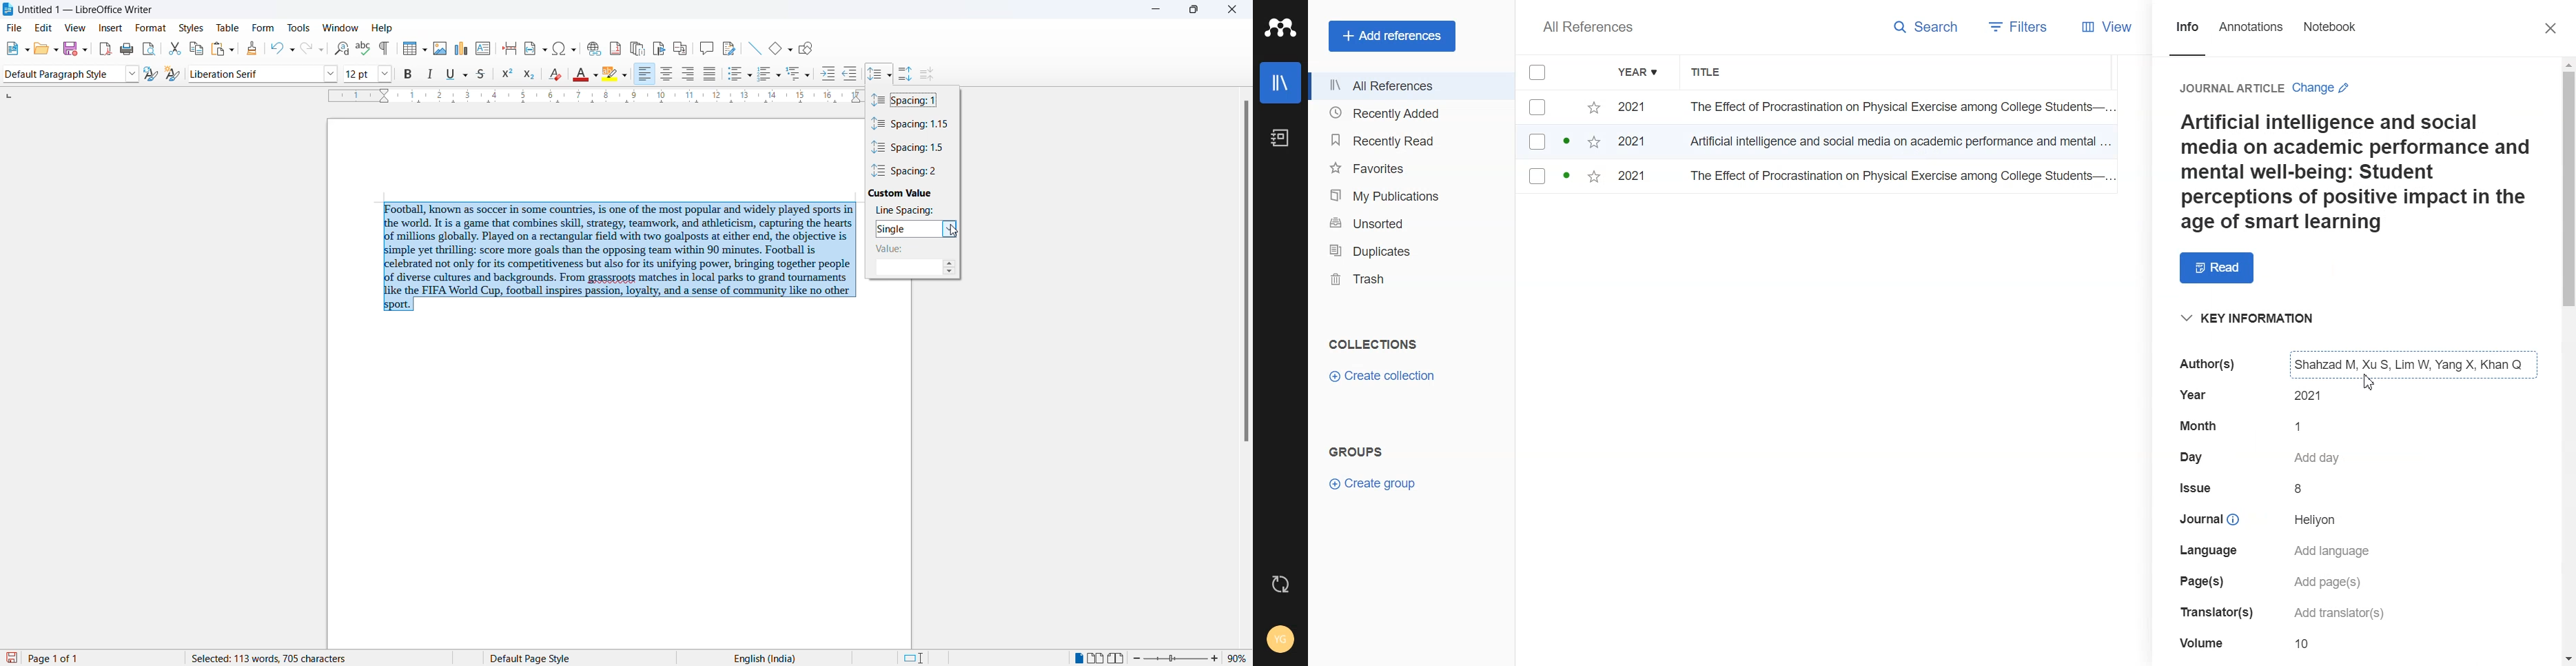 Image resolution: width=2576 pixels, height=672 pixels. I want to click on Close, so click(2551, 29).